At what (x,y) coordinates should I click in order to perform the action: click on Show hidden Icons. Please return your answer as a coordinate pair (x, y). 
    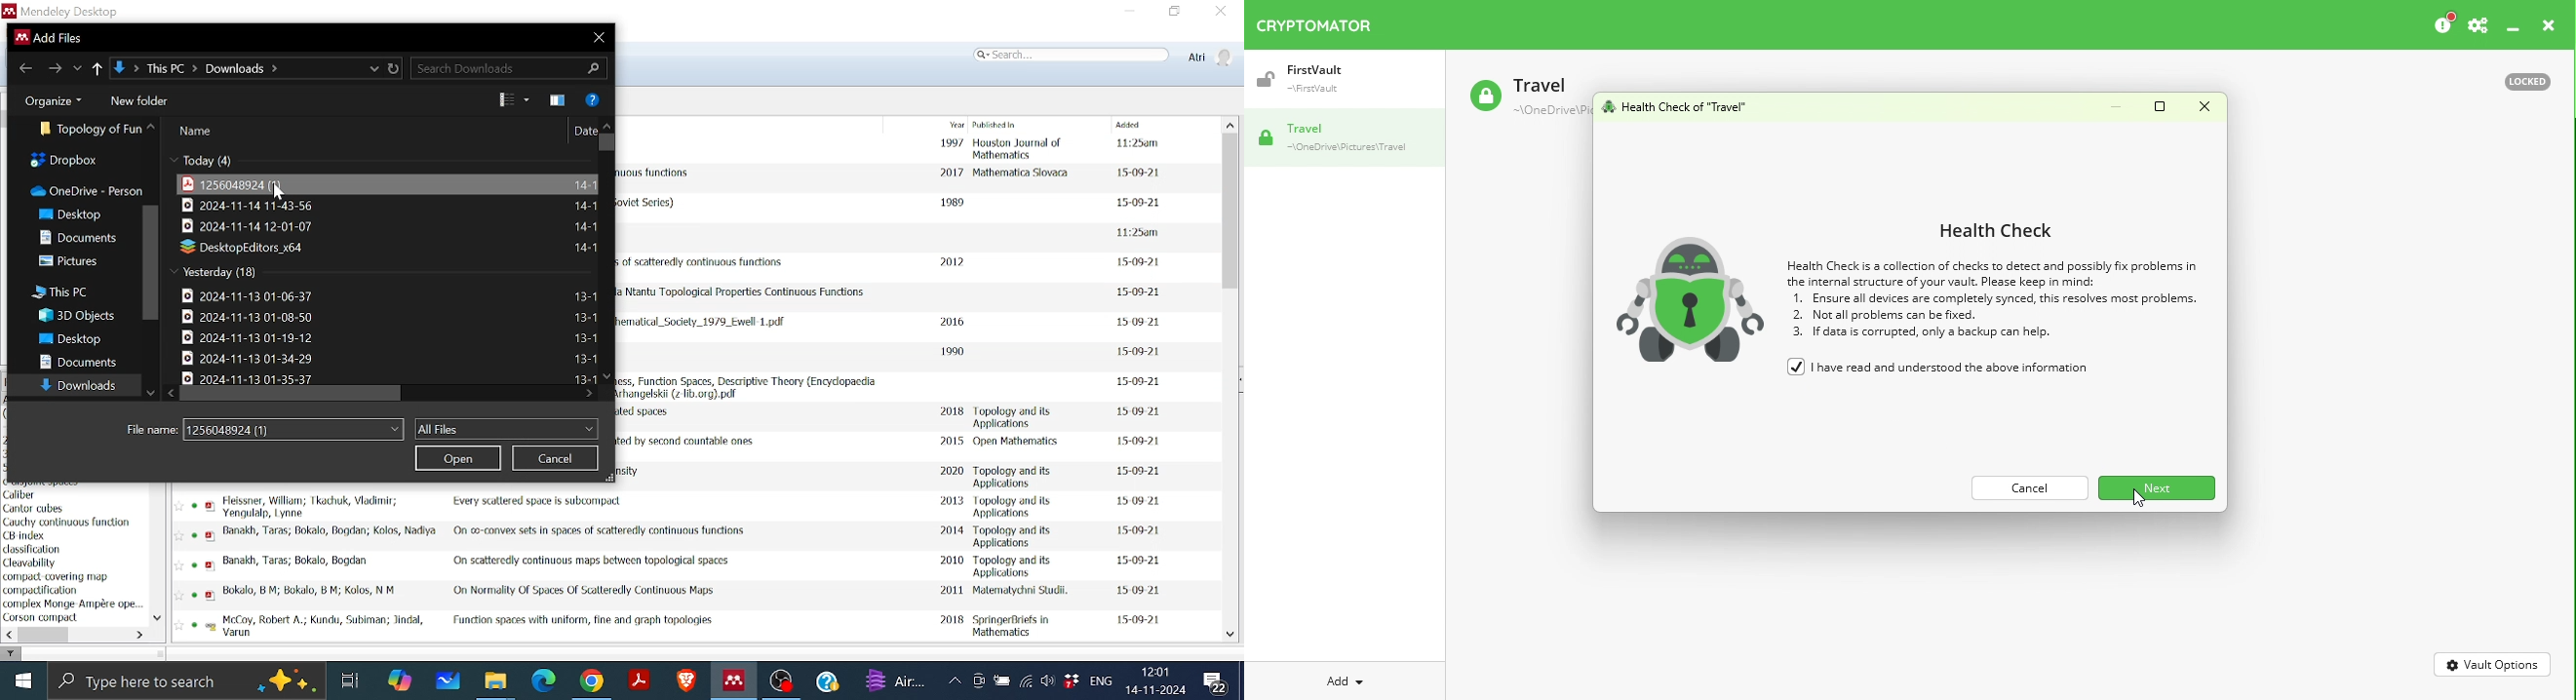
    Looking at the image, I should click on (957, 680).